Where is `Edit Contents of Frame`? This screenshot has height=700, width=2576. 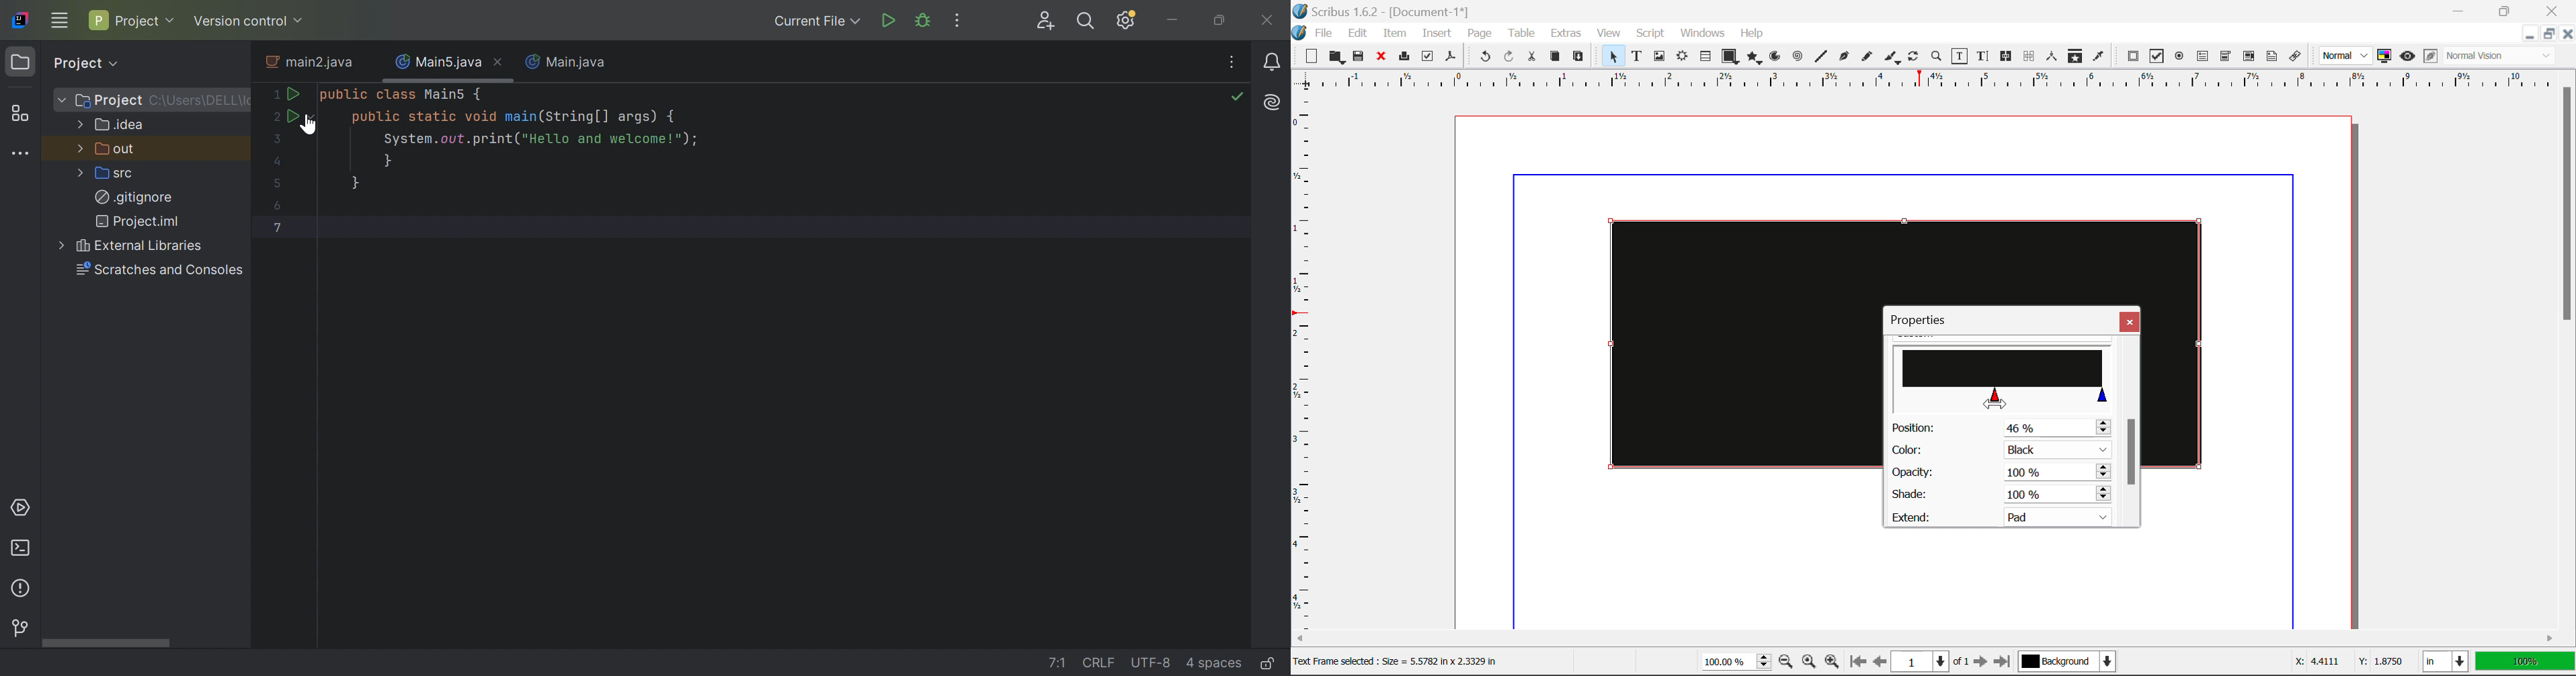
Edit Contents of Frame is located at coordinates (1960, 58).